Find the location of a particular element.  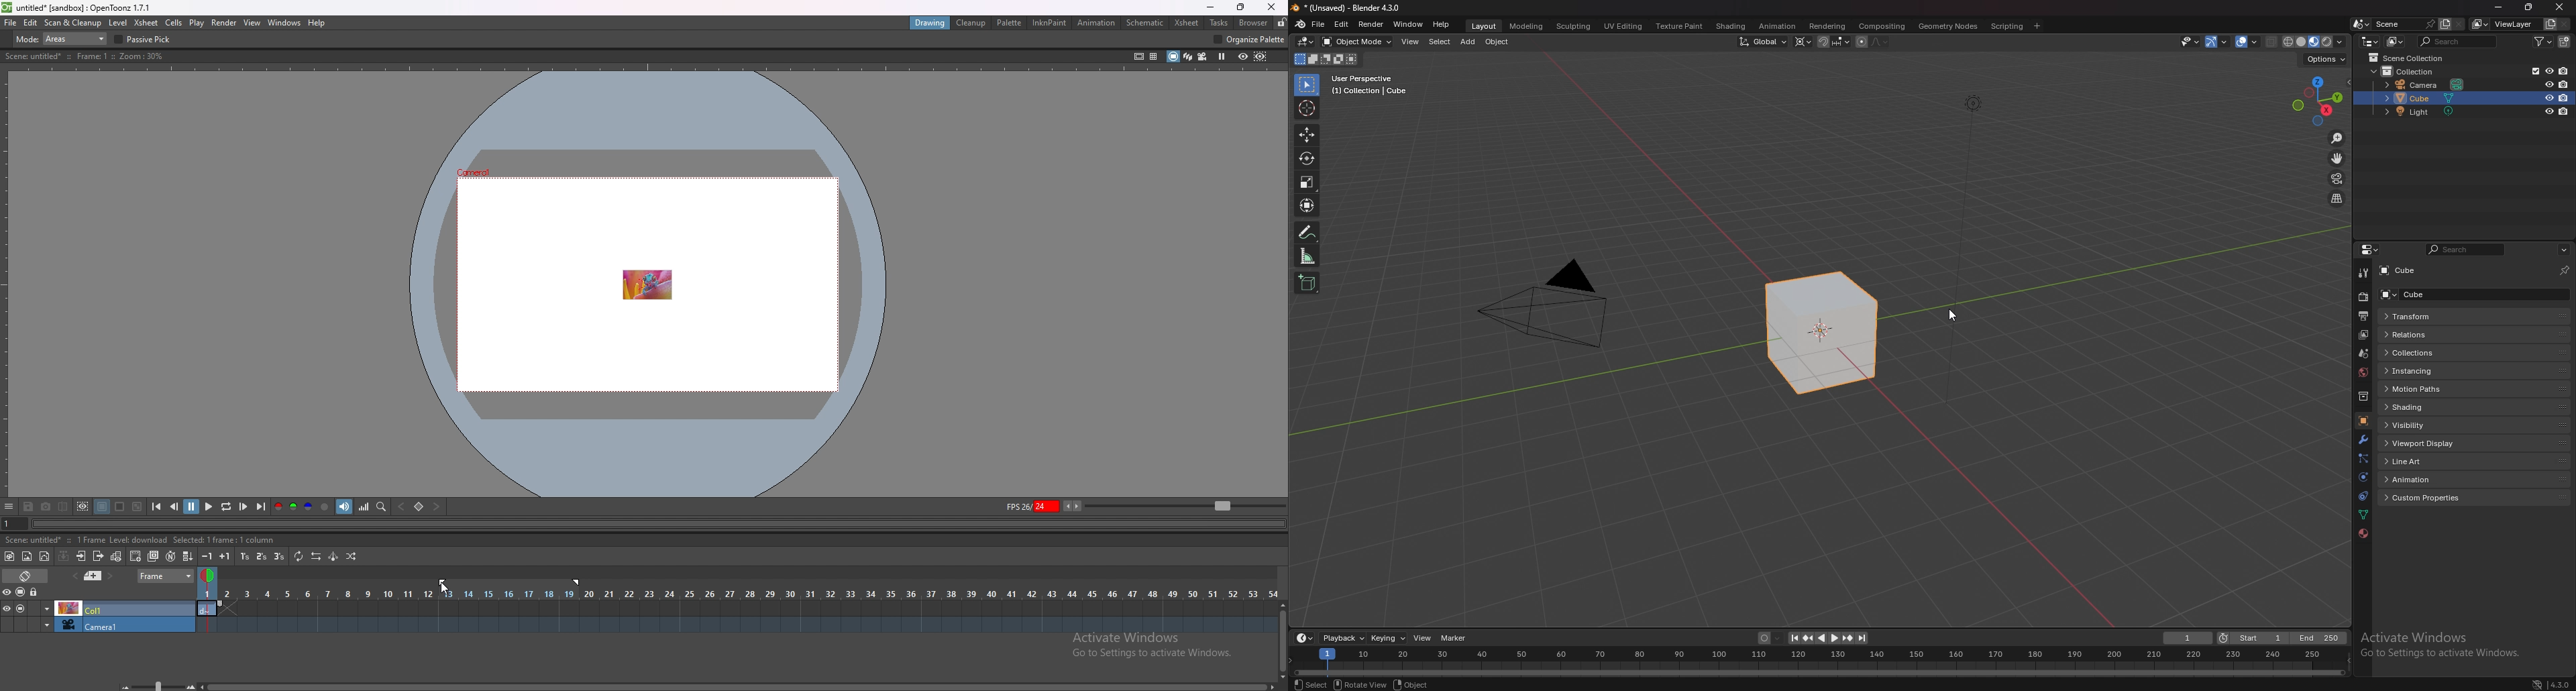

minimize is located at coordinates (2502, 7).